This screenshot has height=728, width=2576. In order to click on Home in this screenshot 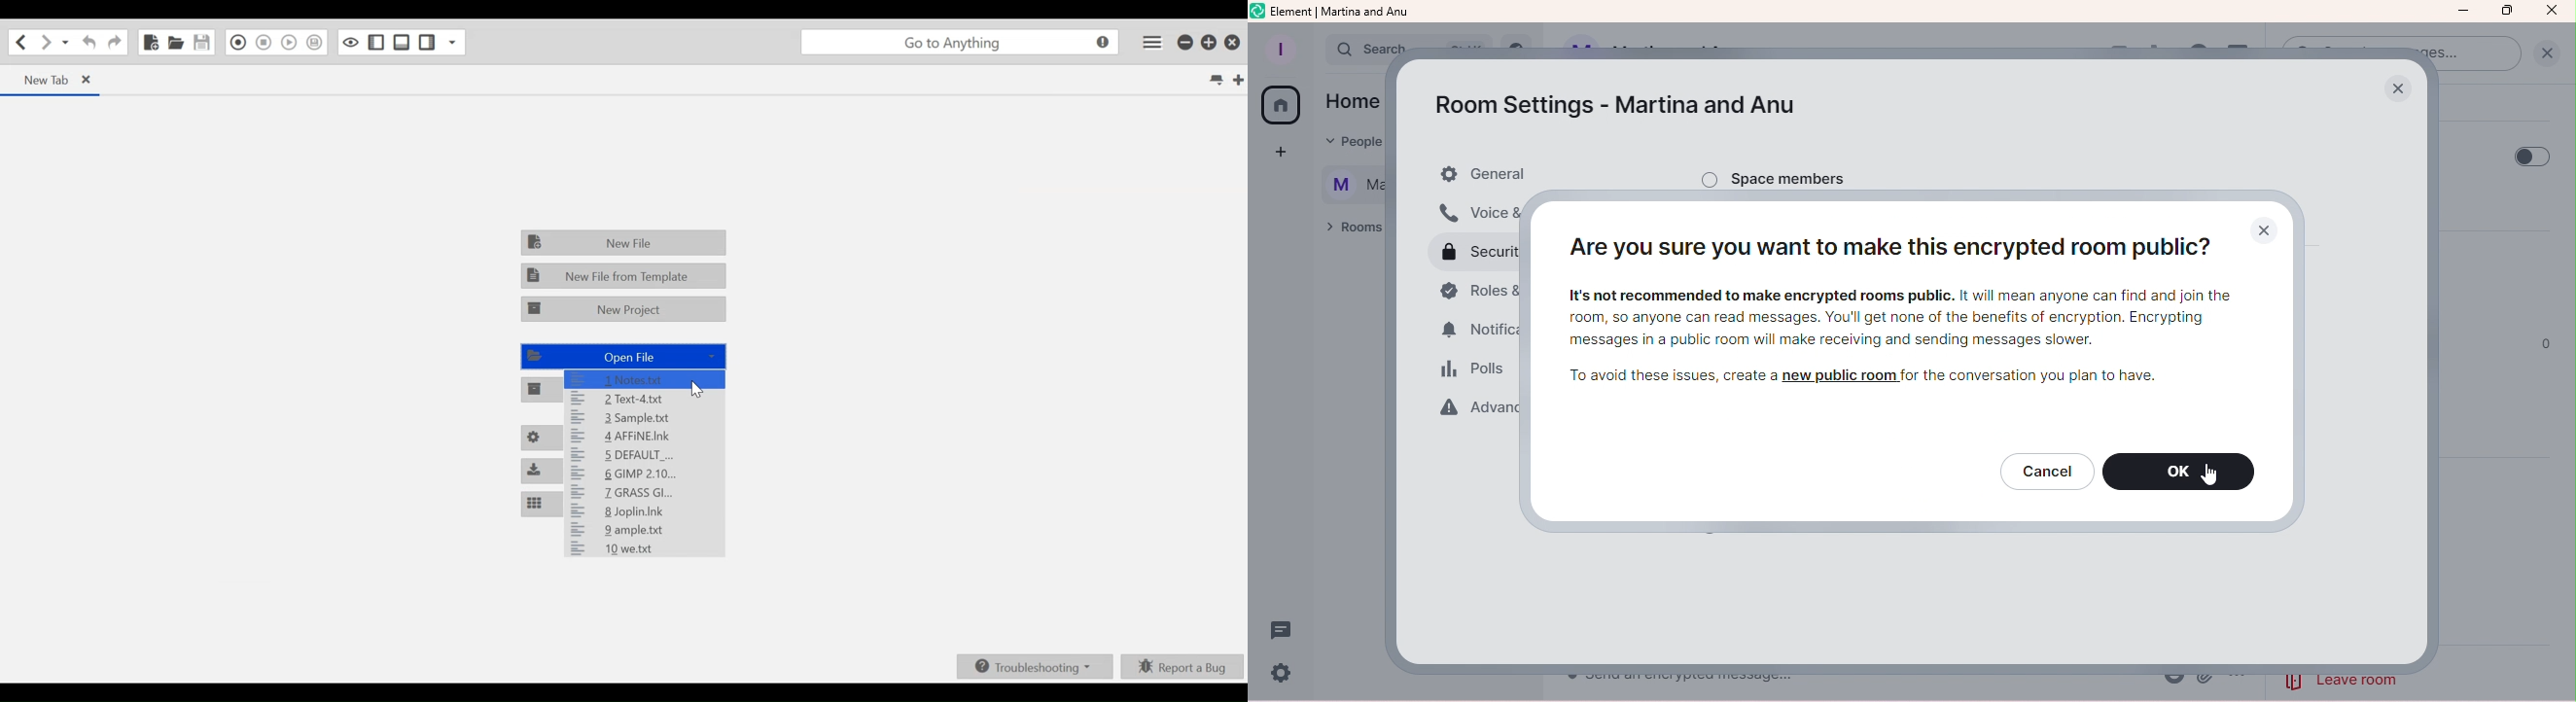, I will do `click(1280, 106)`.